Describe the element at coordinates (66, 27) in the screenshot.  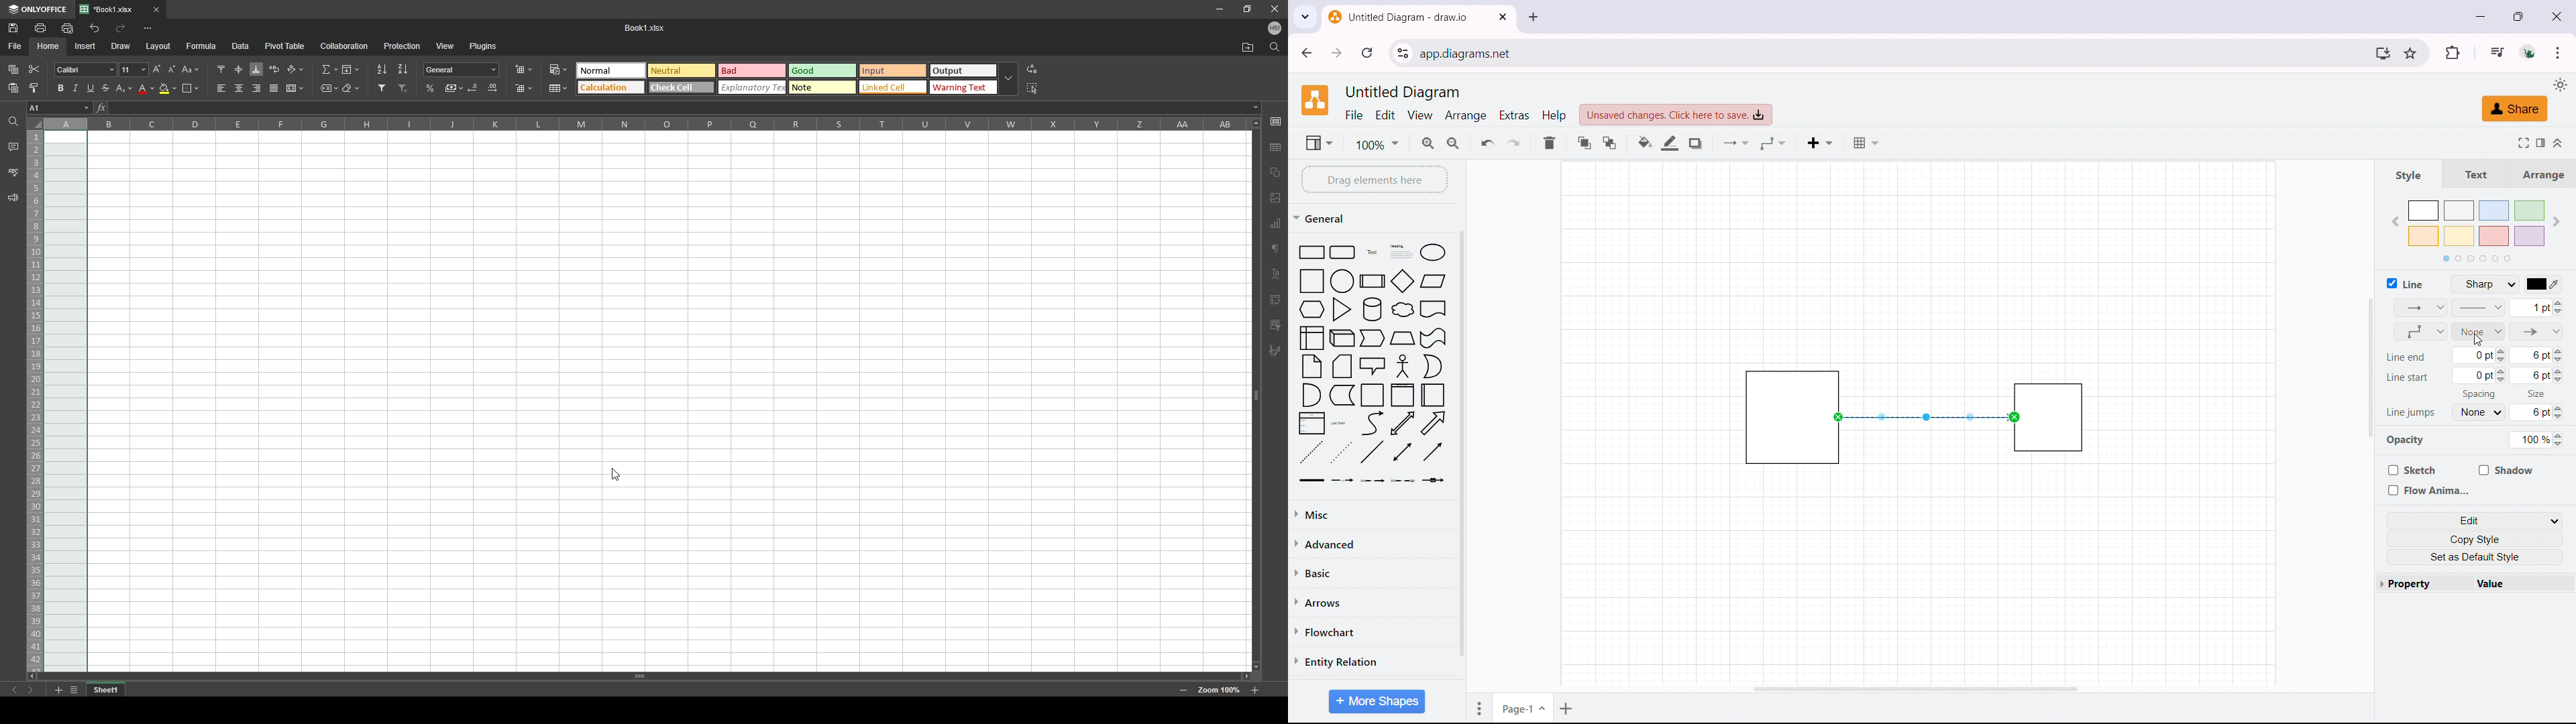
I see `quick print` at that location.